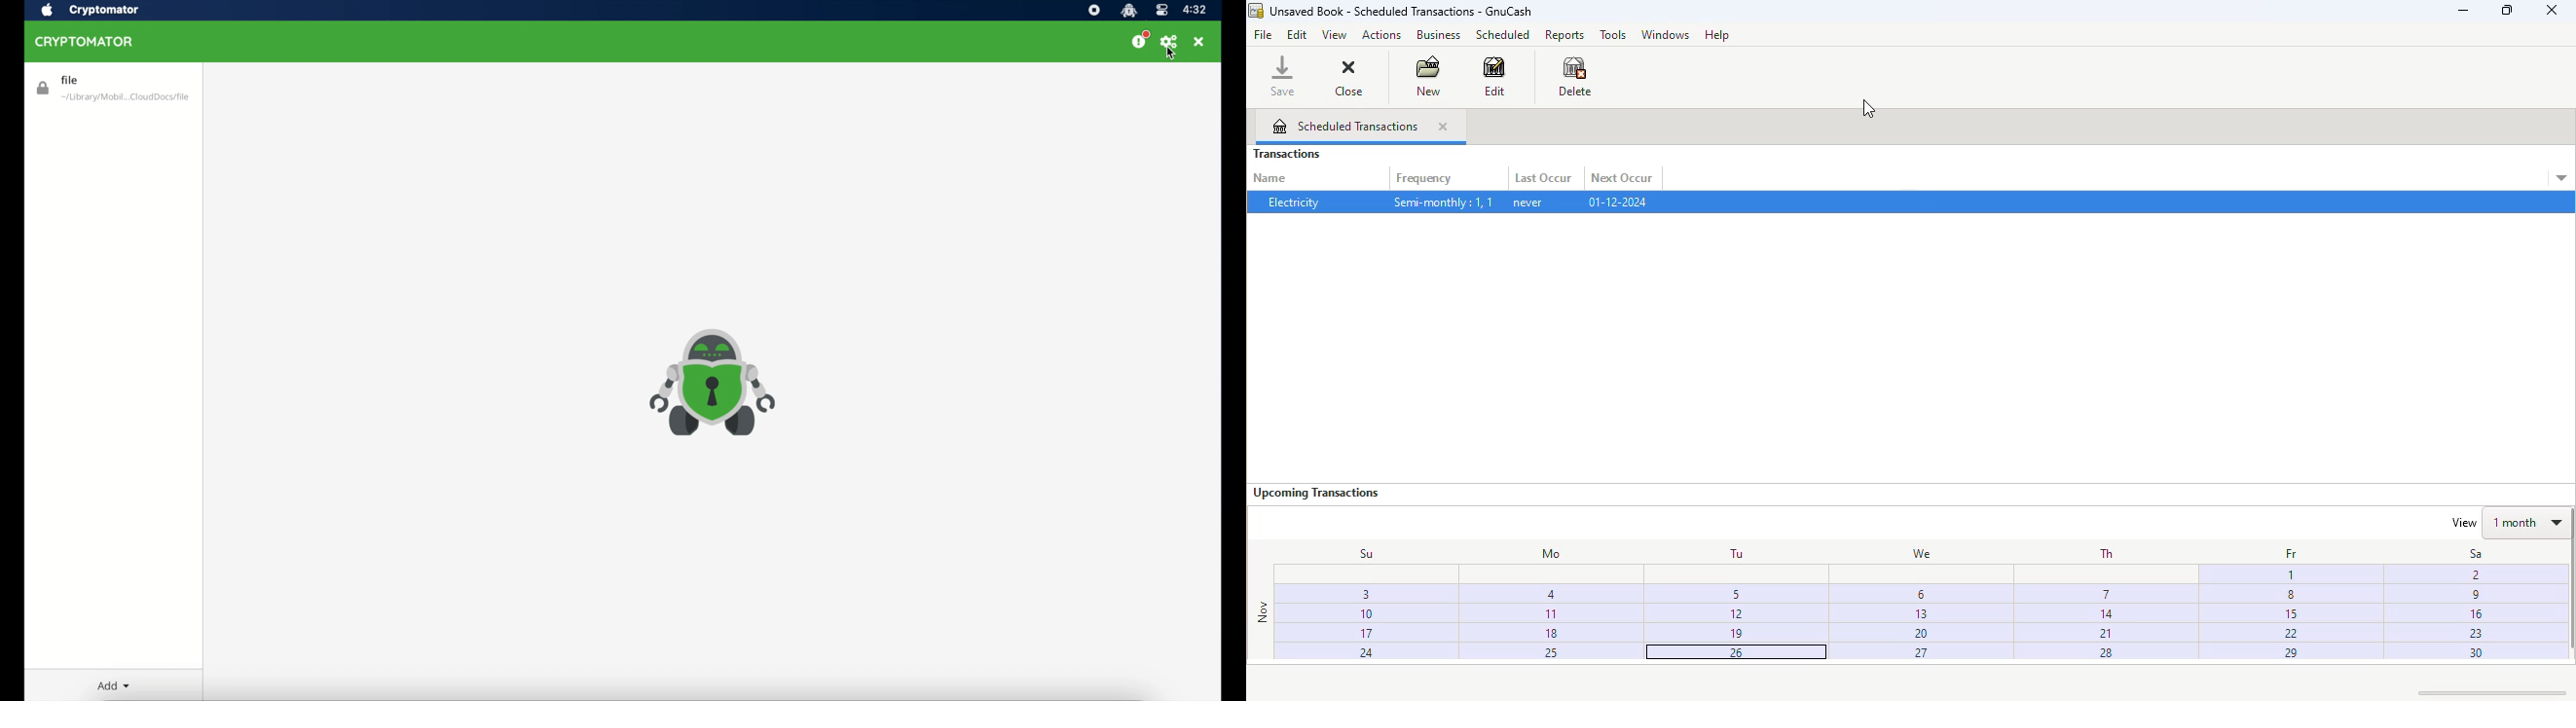  Describe the element at coordinates (1402, 11) in the screenshot. I see `title` at that location.